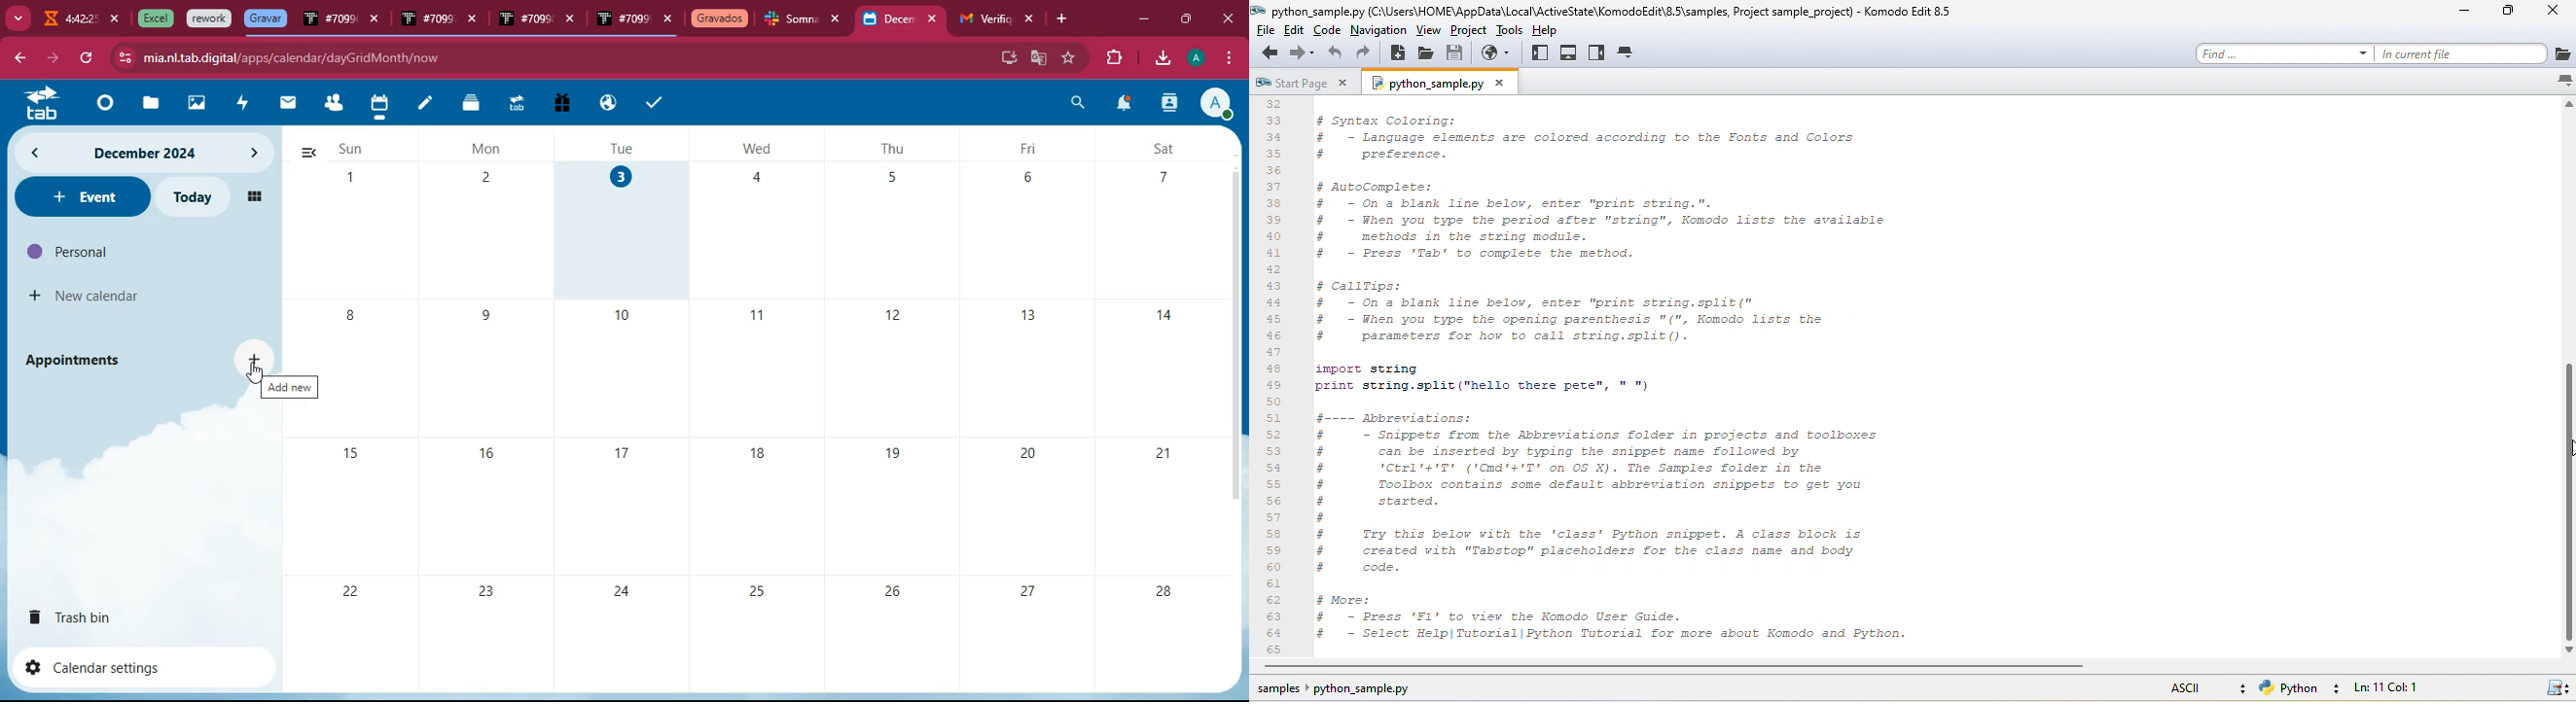  What do you see at coordinates (86, 58) in the screenshot?
I see `refresh` at bounding box center [86, 58].